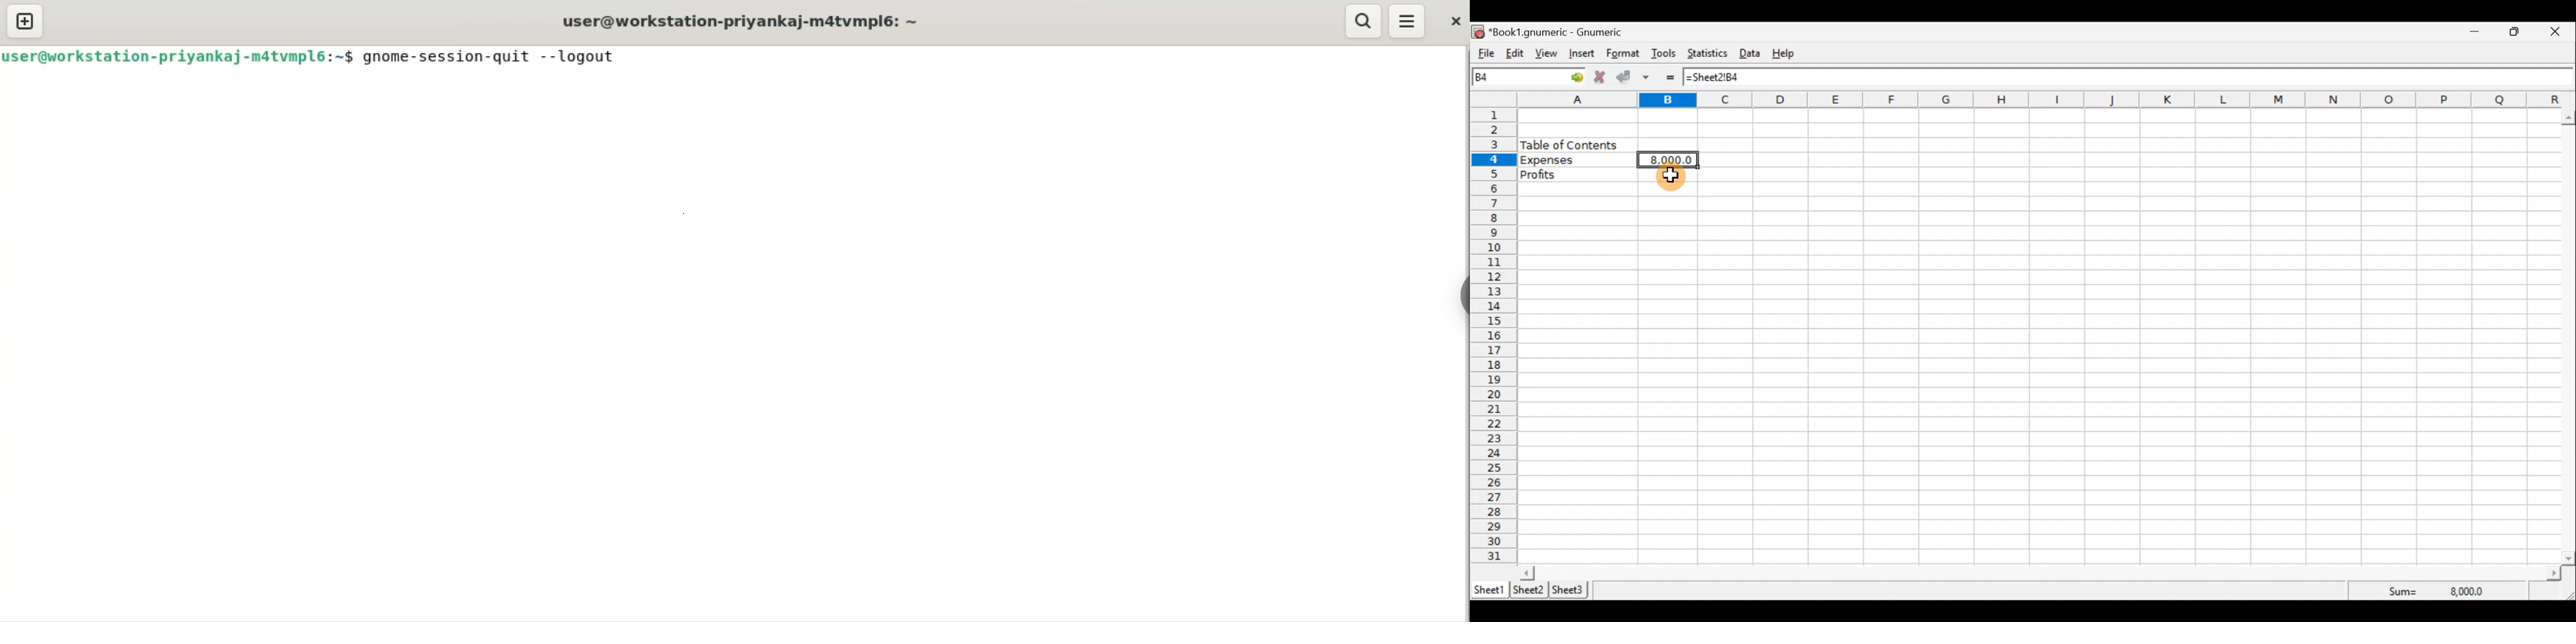 The width and height of the screenshot is (2576, 644). What do you see at coordinates (2123, 76) in the screenshot?
I see `Formula bar` at bounding box center [2123, 76].